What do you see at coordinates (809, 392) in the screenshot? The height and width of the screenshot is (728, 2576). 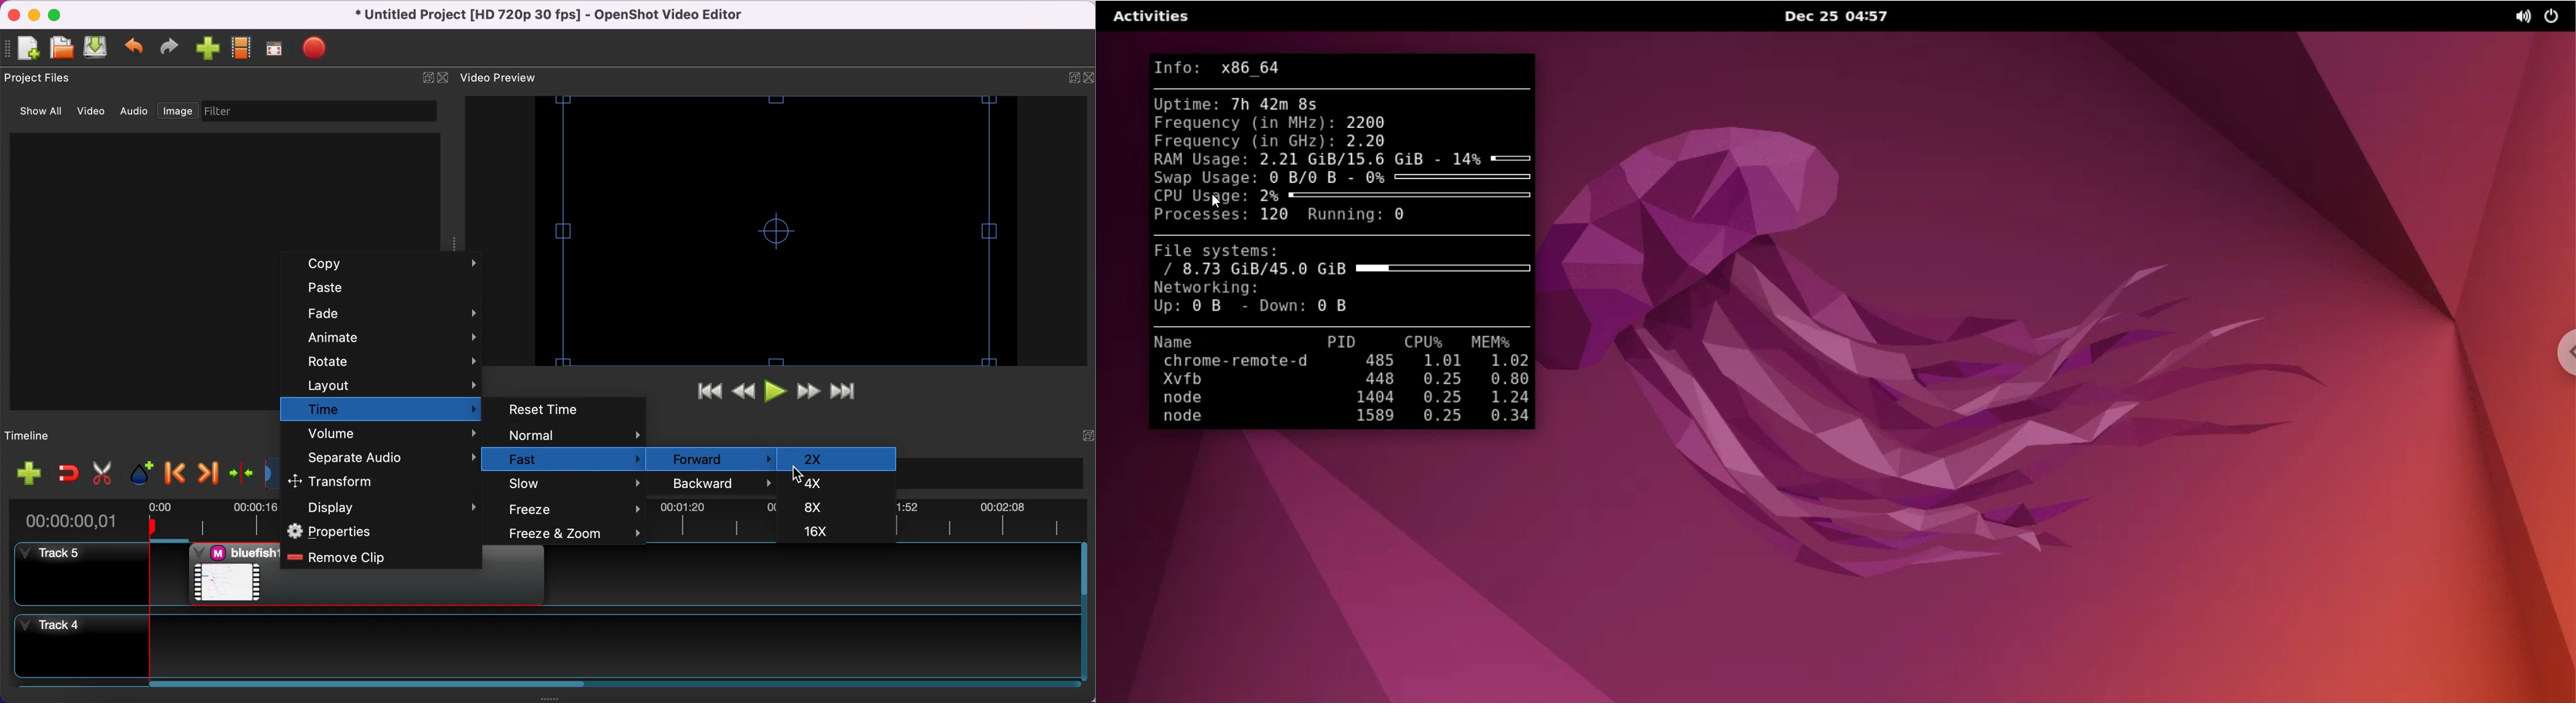 I see `fast forward` at bounding box center [809, 392].